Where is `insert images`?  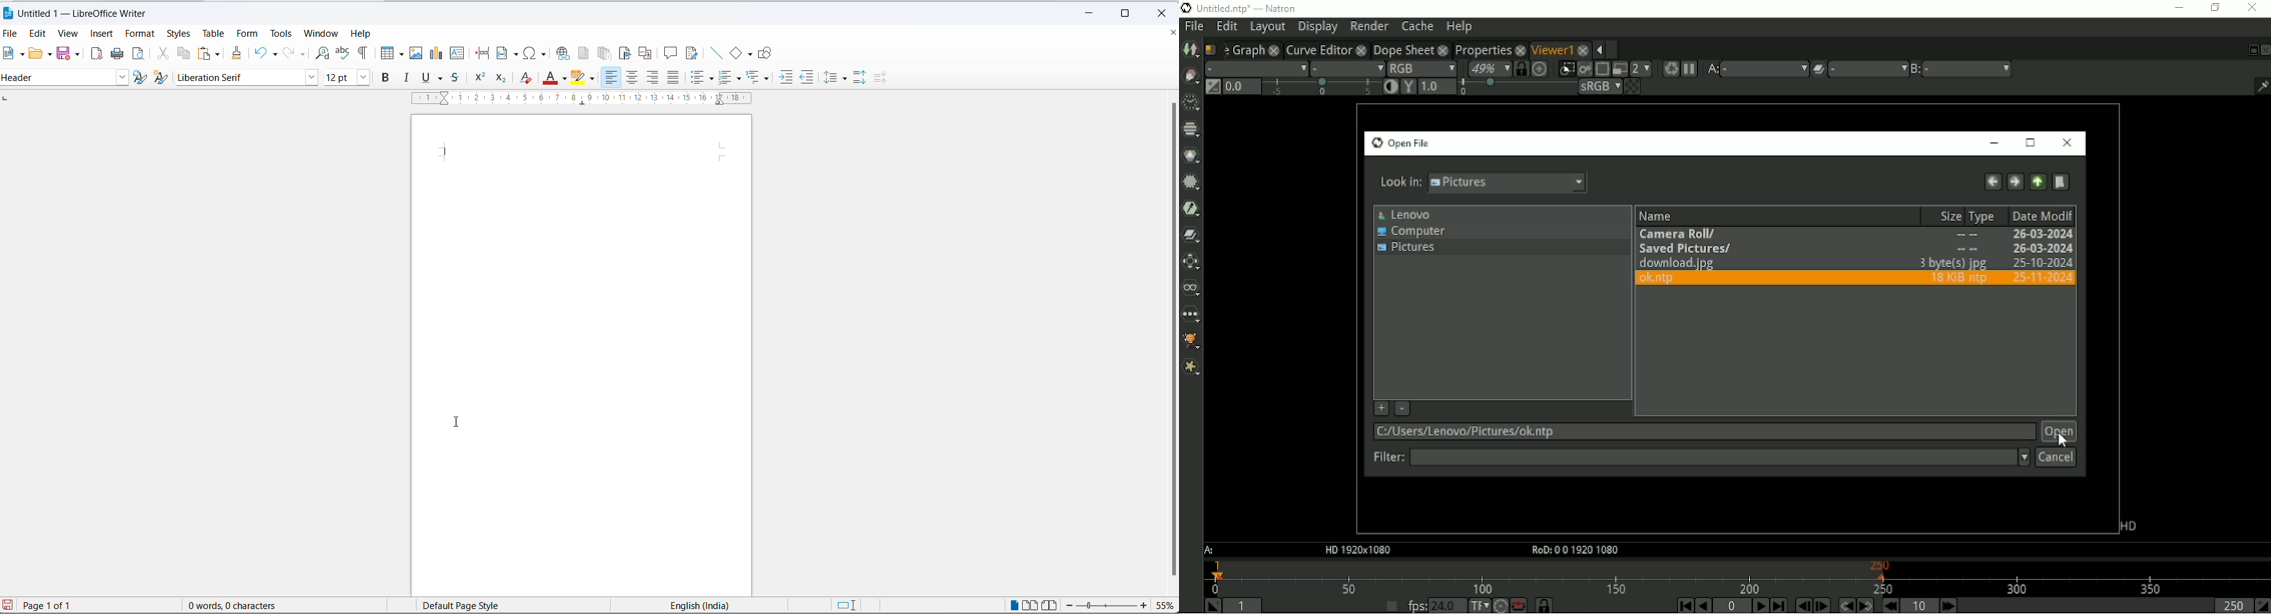 insert images is located at coordinates (417, 53).